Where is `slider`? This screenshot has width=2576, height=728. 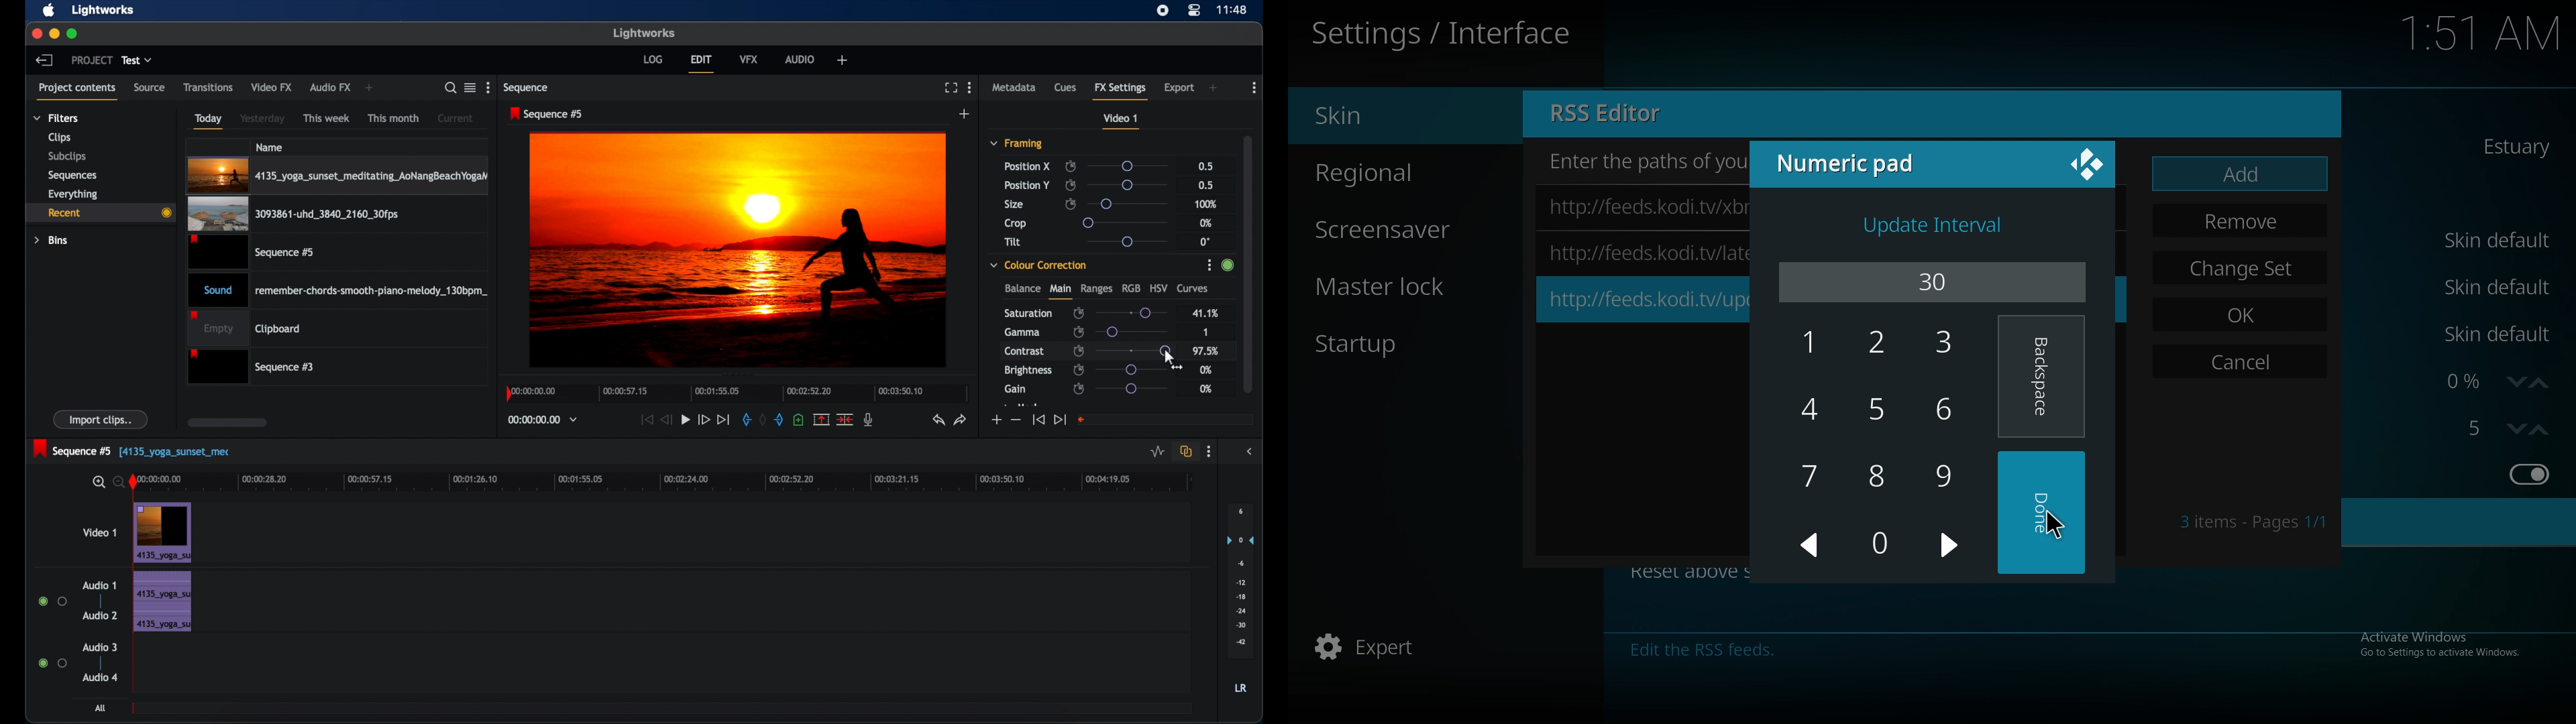 slider is located at coordinates (1126, 222).